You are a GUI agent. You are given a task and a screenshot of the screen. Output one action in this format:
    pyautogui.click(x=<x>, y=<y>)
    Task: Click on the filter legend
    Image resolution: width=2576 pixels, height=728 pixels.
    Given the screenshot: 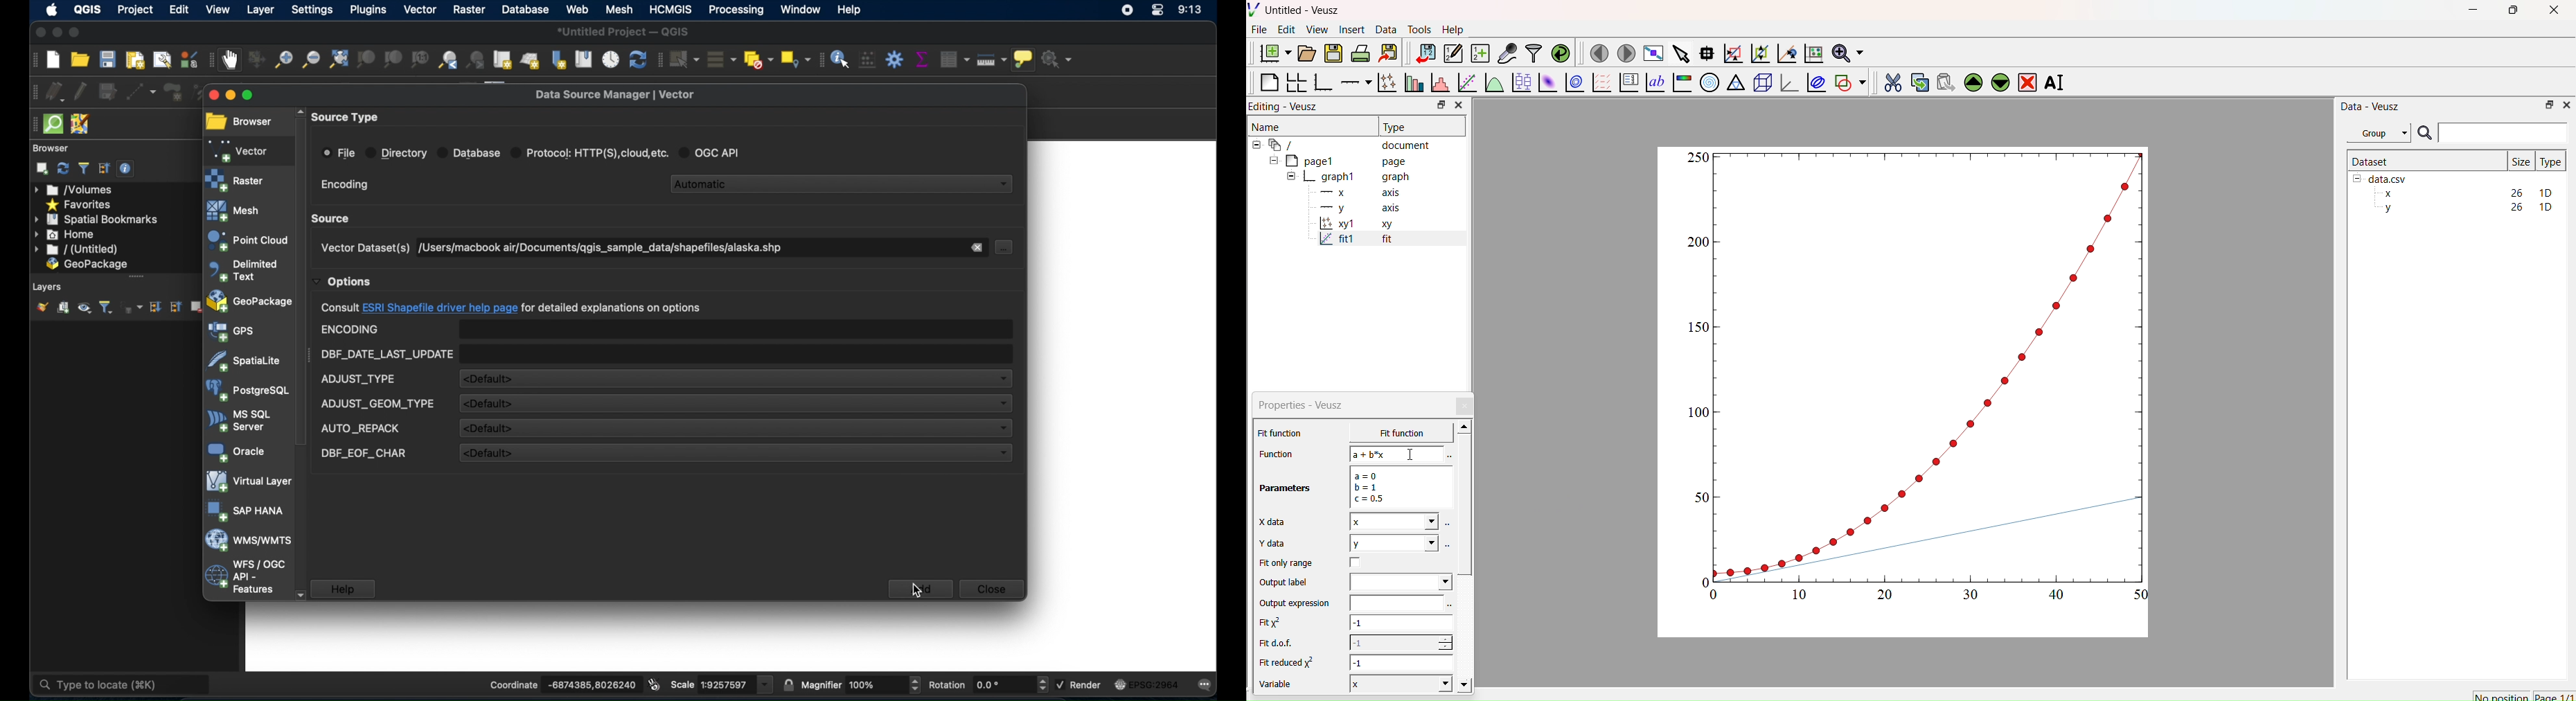 What is the action you would take?
    pyautogui.click(x=108, y=308)
    